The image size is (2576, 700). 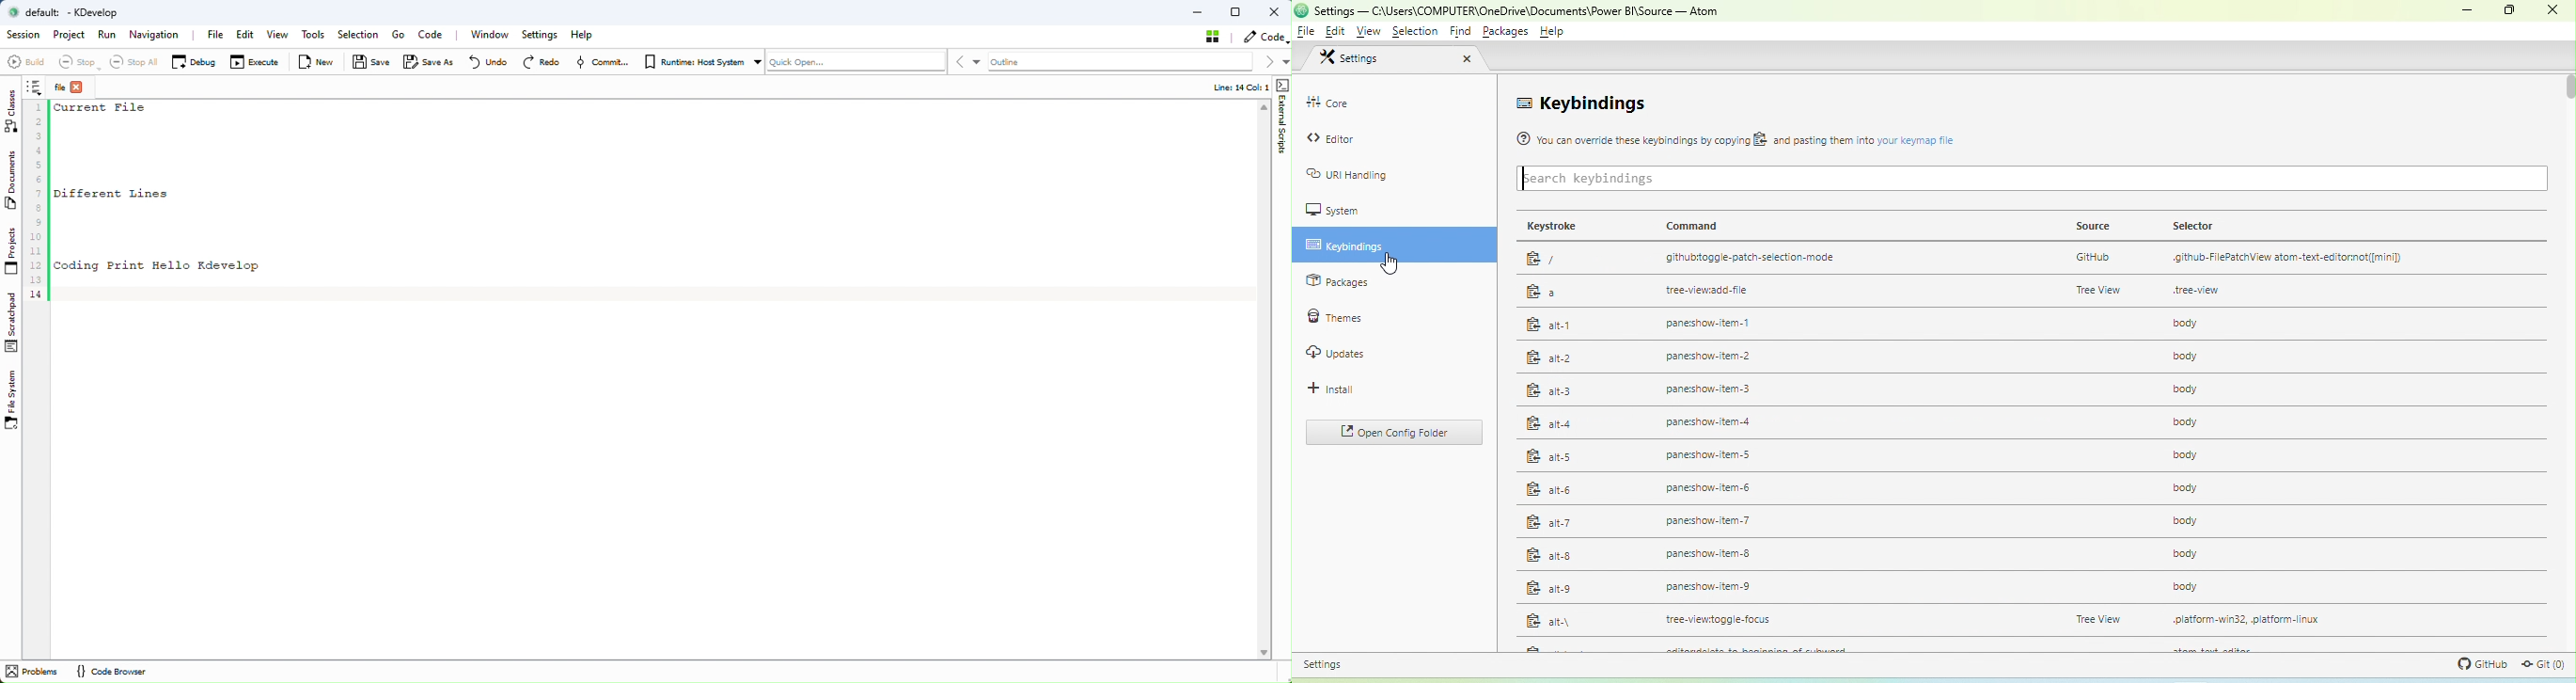 I want to click on install, so click(x=1330, y=389).